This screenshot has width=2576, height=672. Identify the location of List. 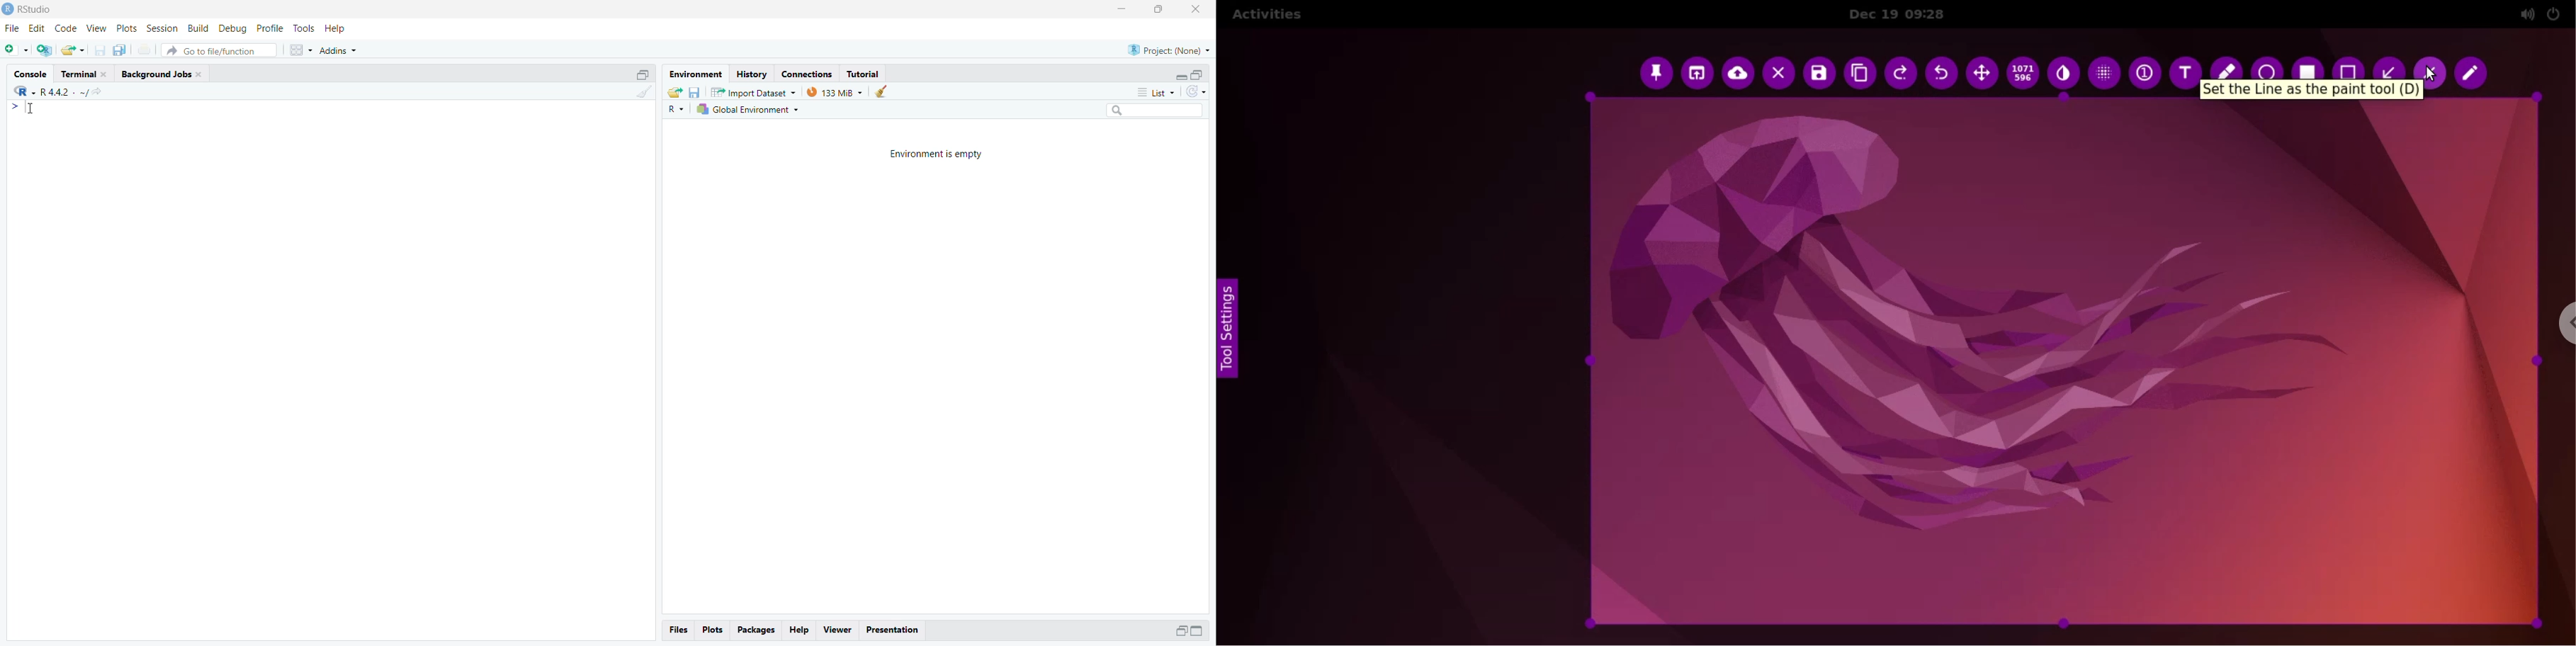
(1156, 93).